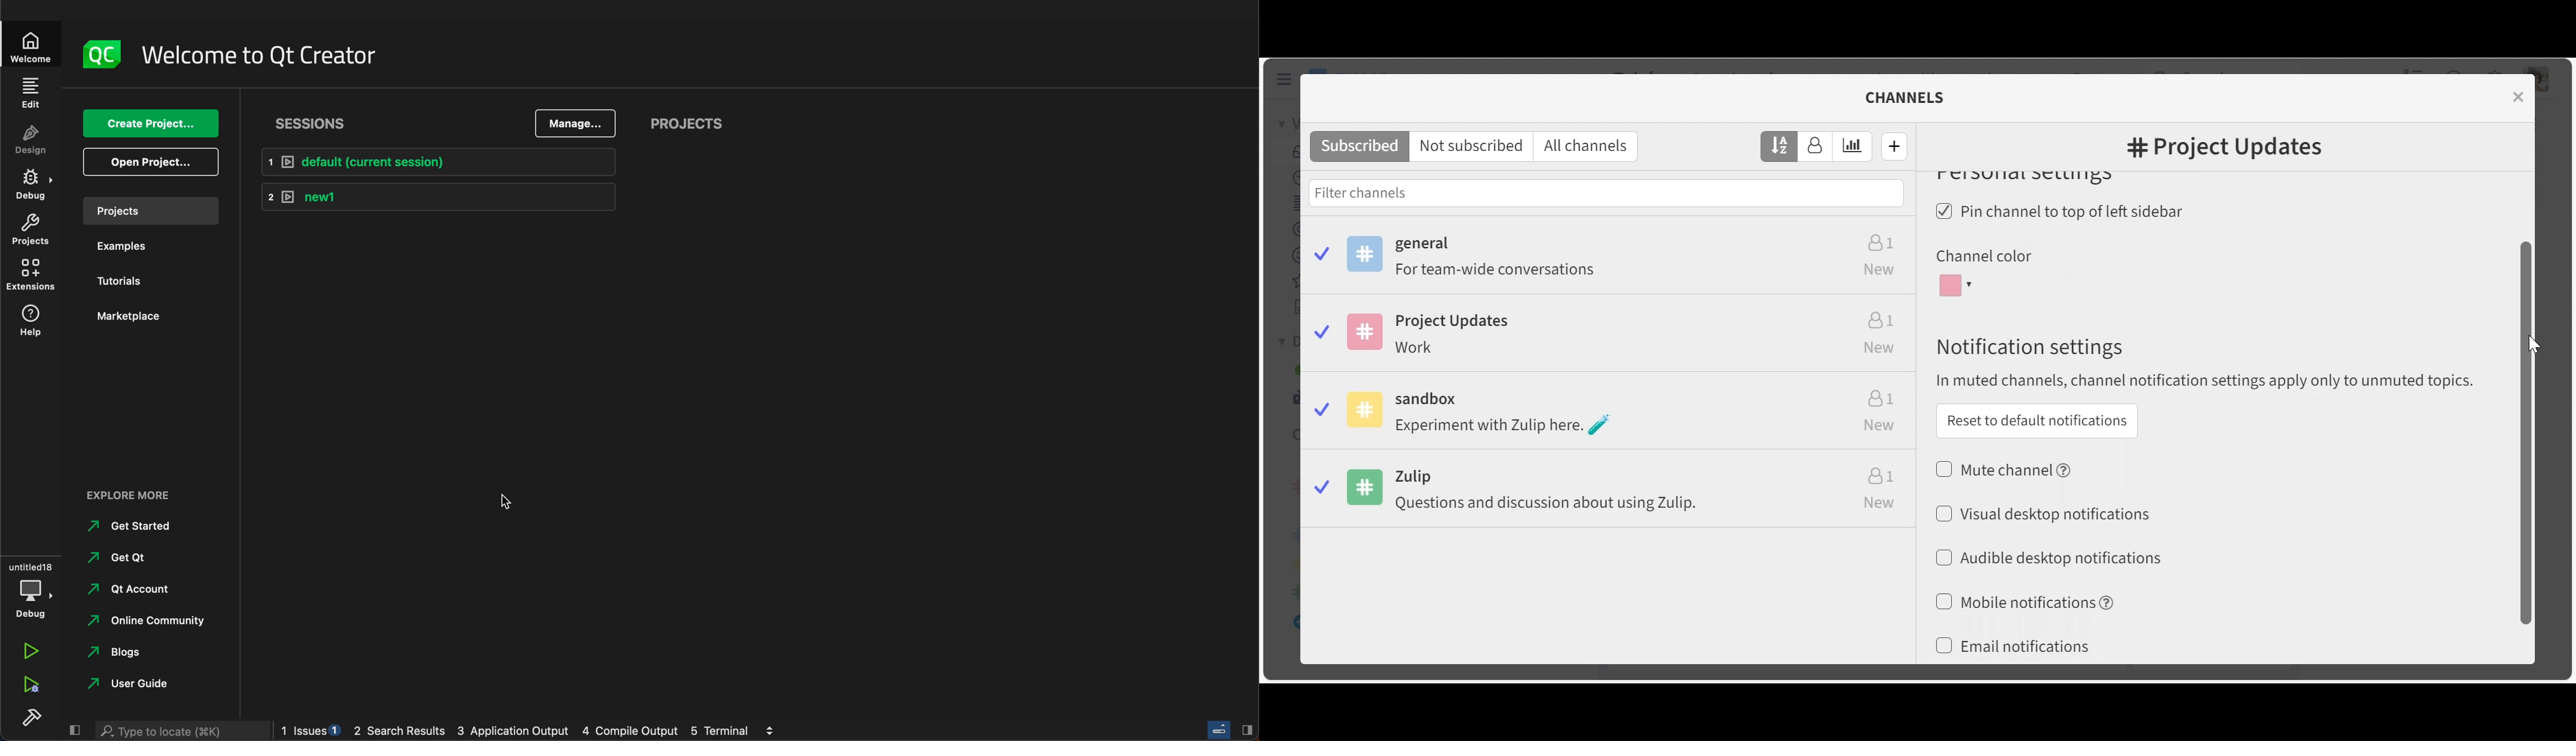  Describe the element at coordinates (28, 686) in the screenshot. I see `run debug` at that location.